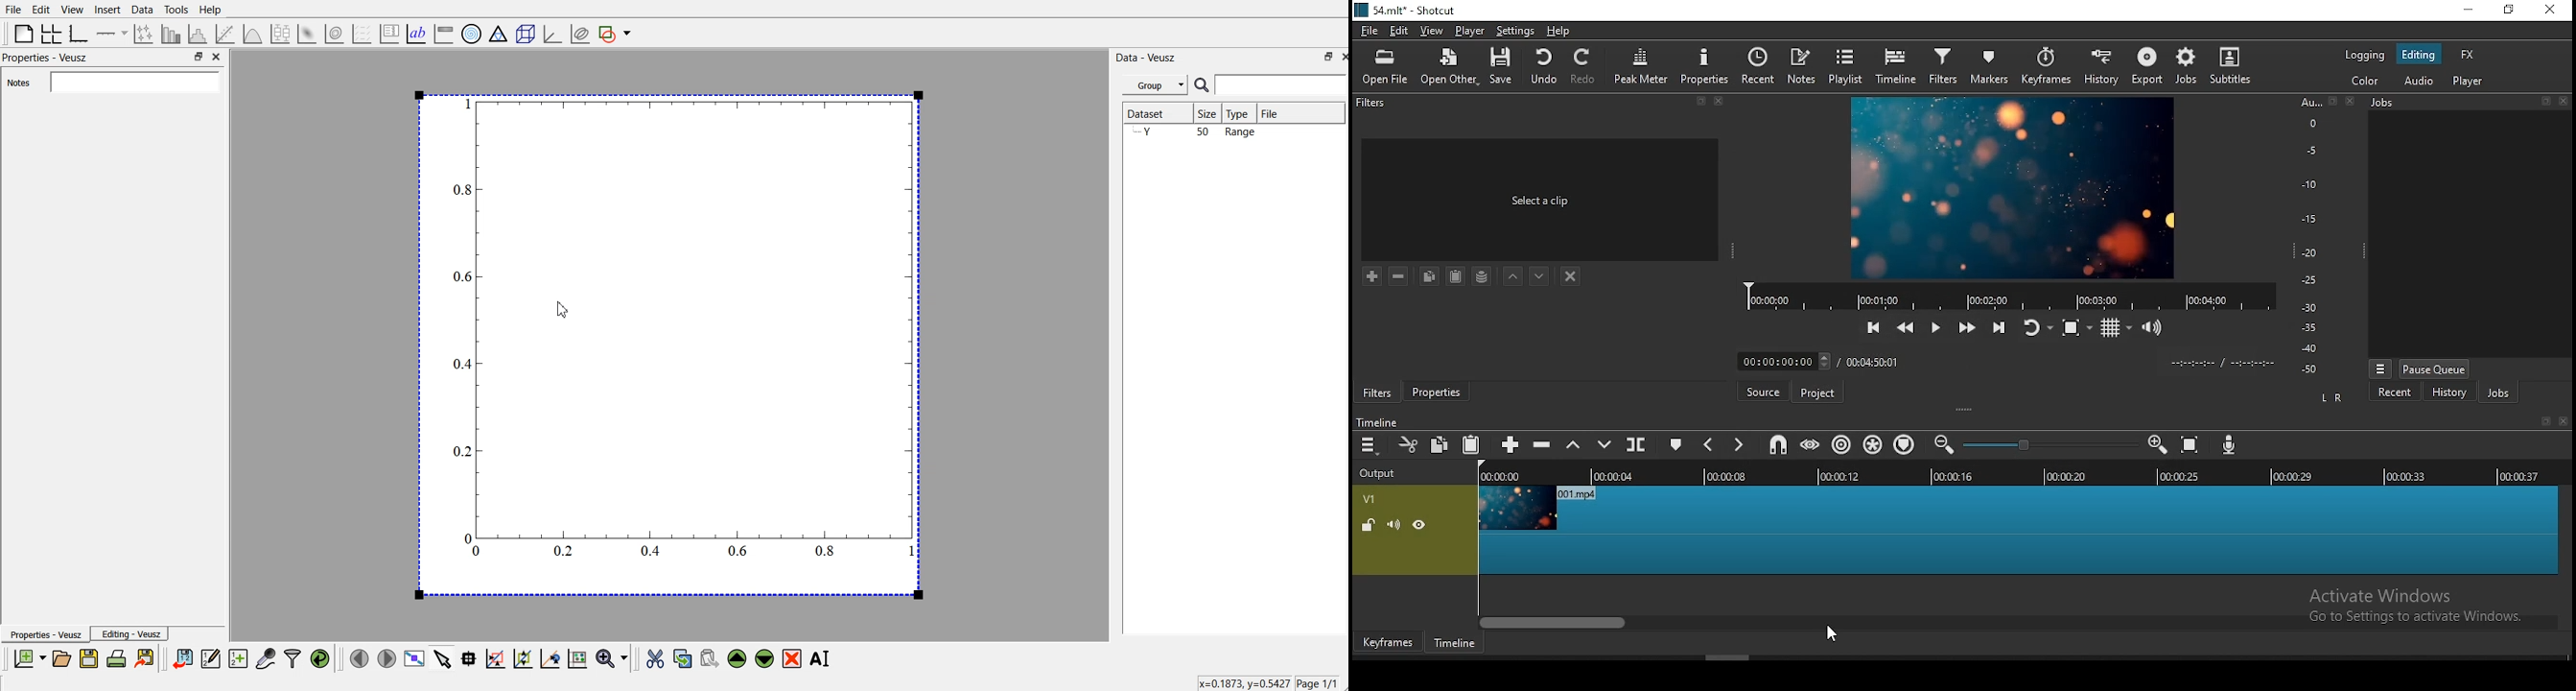  Describe the element at coordinates (1935, 331) in the screenshot. I see `play/pause` at that location.